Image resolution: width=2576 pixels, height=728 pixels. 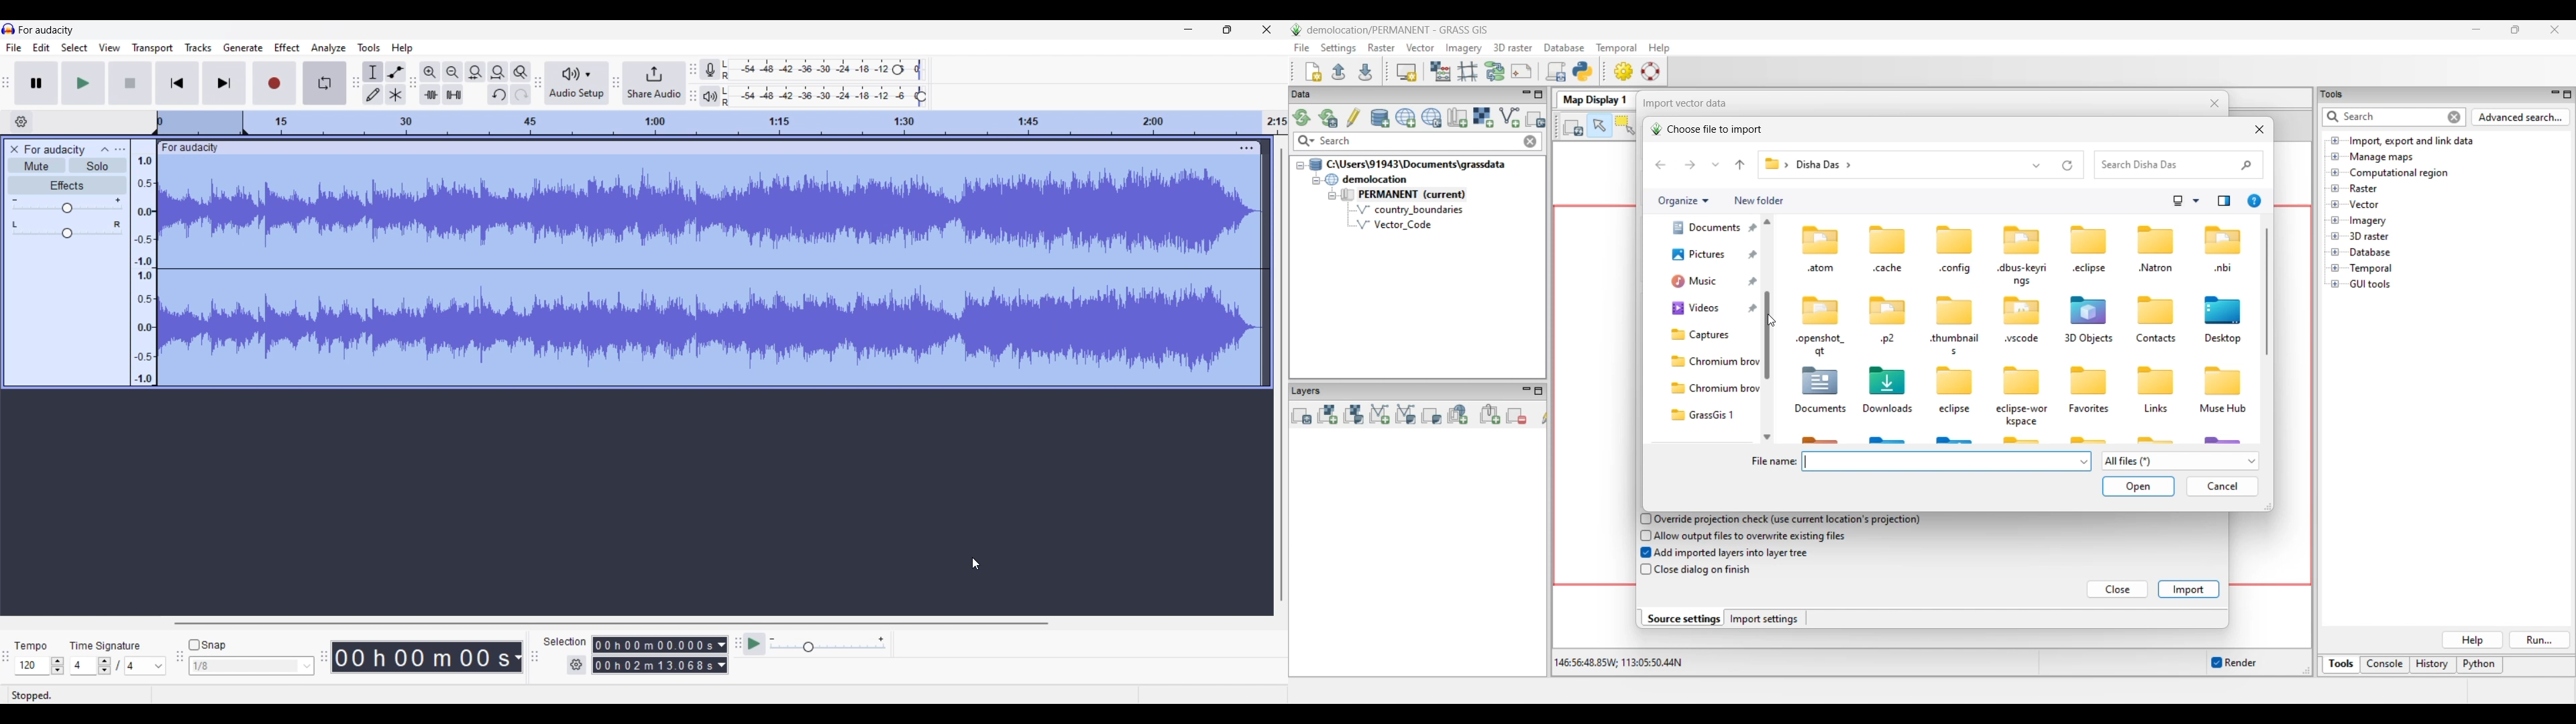 I want to click on Max. time signature options, so click(x=146, y=666).